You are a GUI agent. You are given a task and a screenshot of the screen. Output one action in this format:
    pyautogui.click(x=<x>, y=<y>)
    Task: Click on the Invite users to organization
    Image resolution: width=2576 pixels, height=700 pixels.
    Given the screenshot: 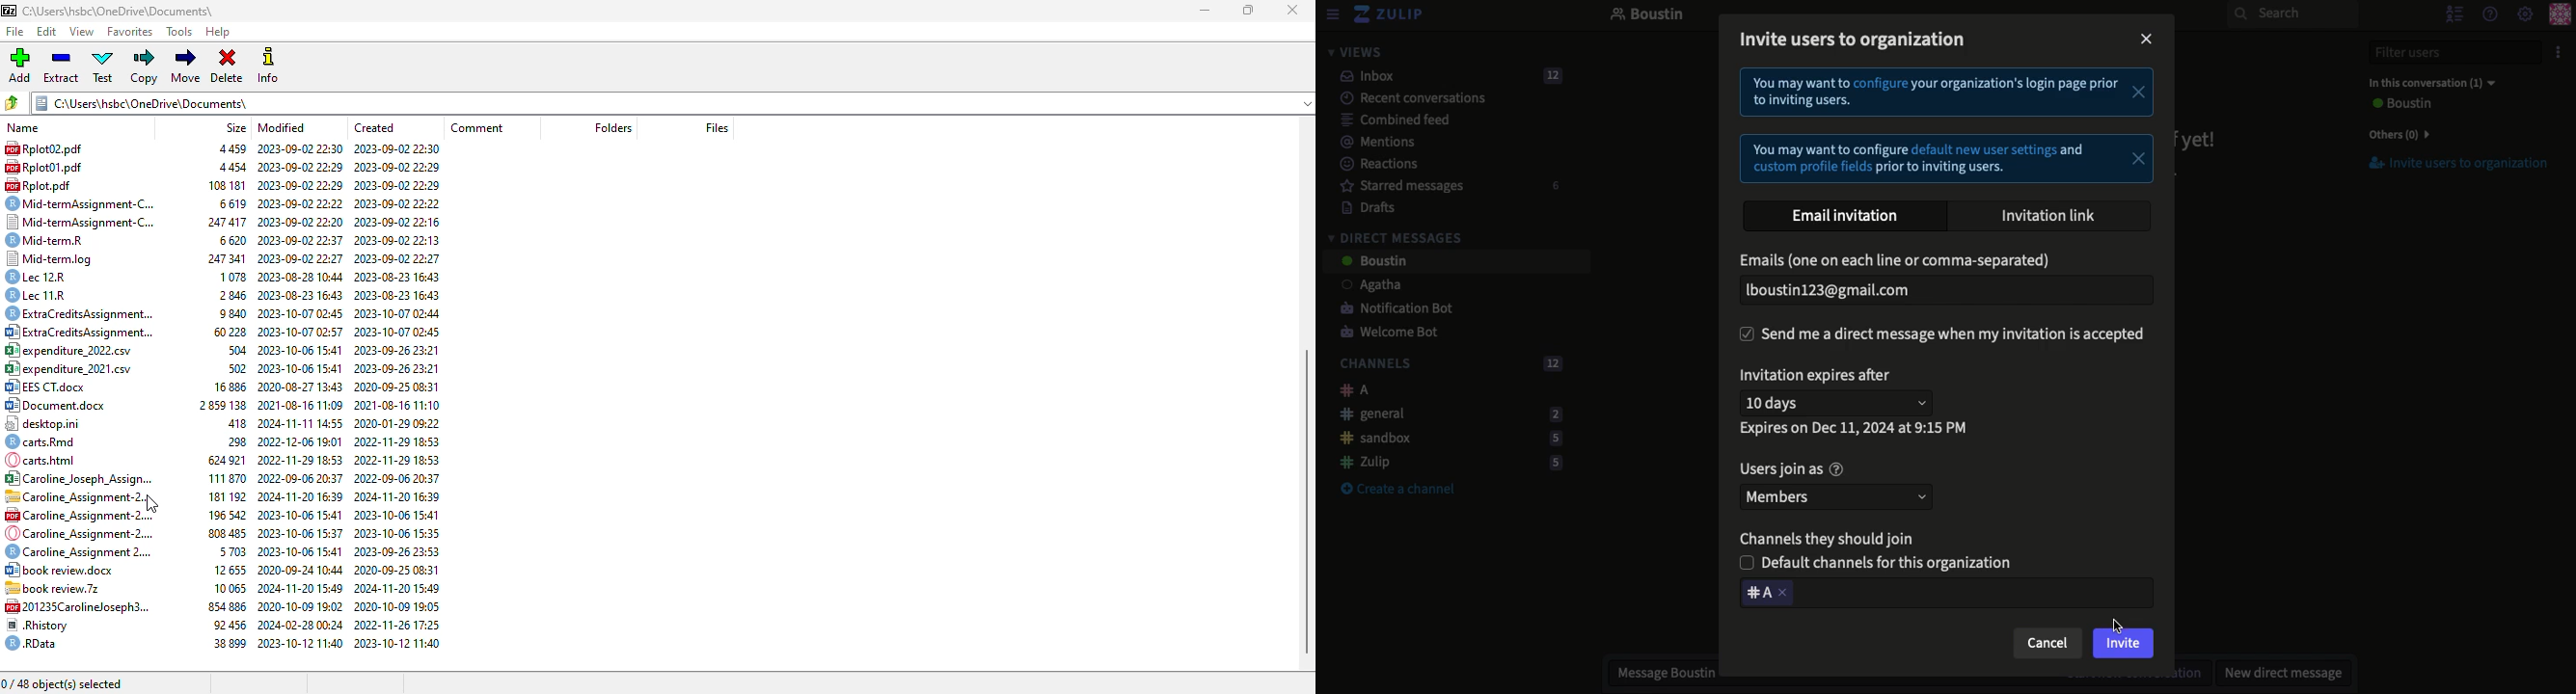 What is the action you would take?
    pyautogui.click(x=2449, y=164)
    